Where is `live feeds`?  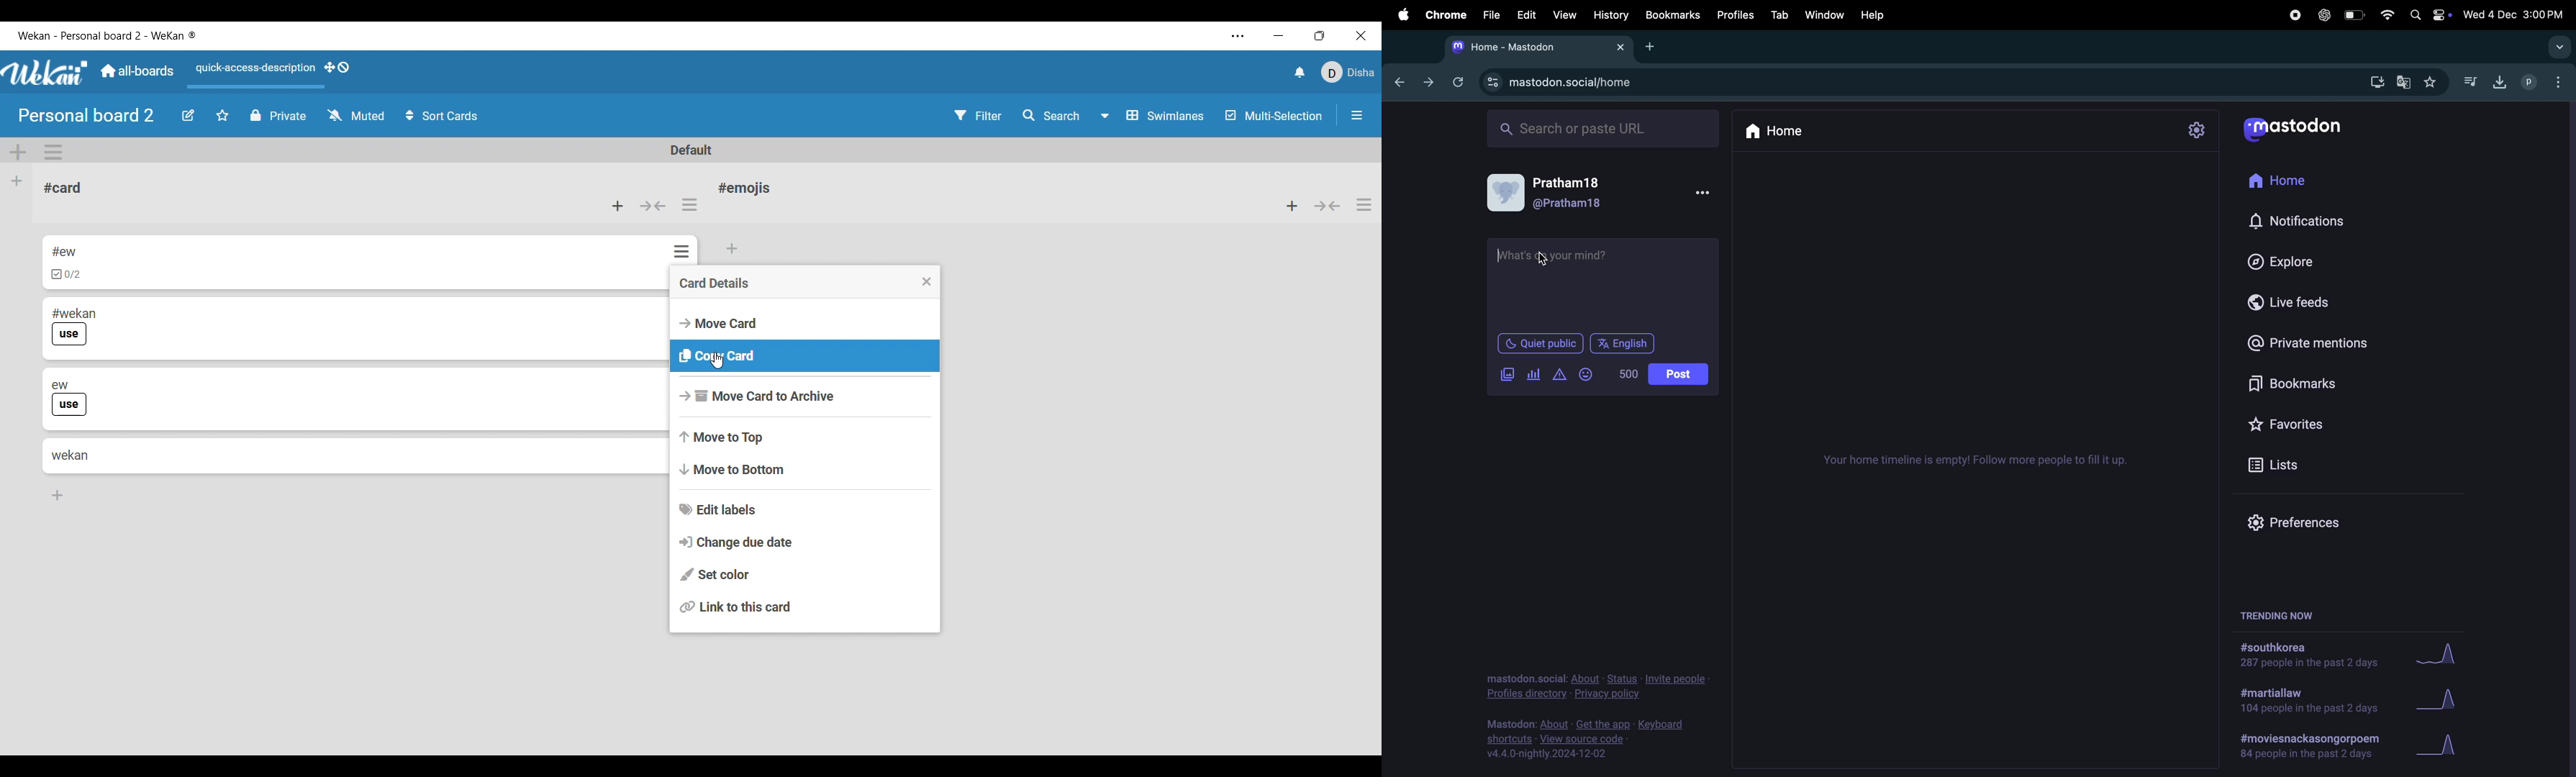
live feeds is located at coordinates (2299, 300).